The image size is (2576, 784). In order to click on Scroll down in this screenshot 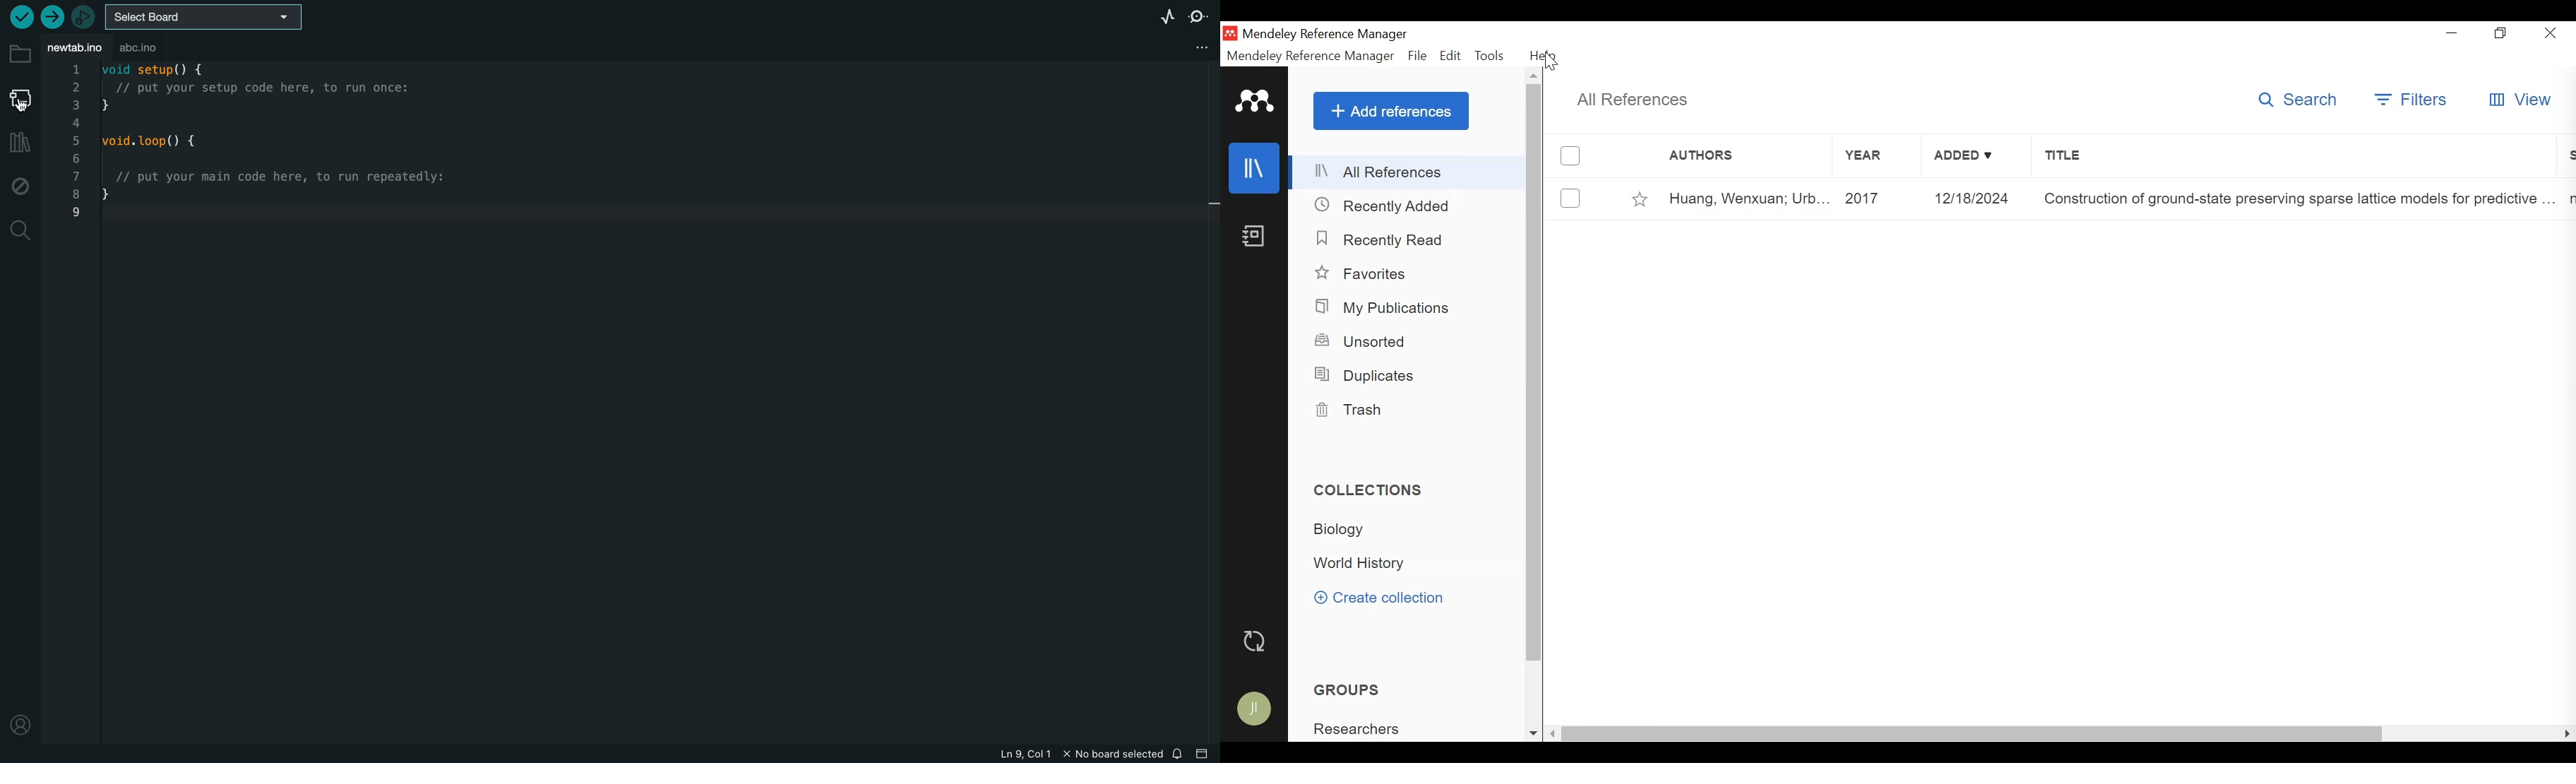, I will do `click(1530, 733)`.